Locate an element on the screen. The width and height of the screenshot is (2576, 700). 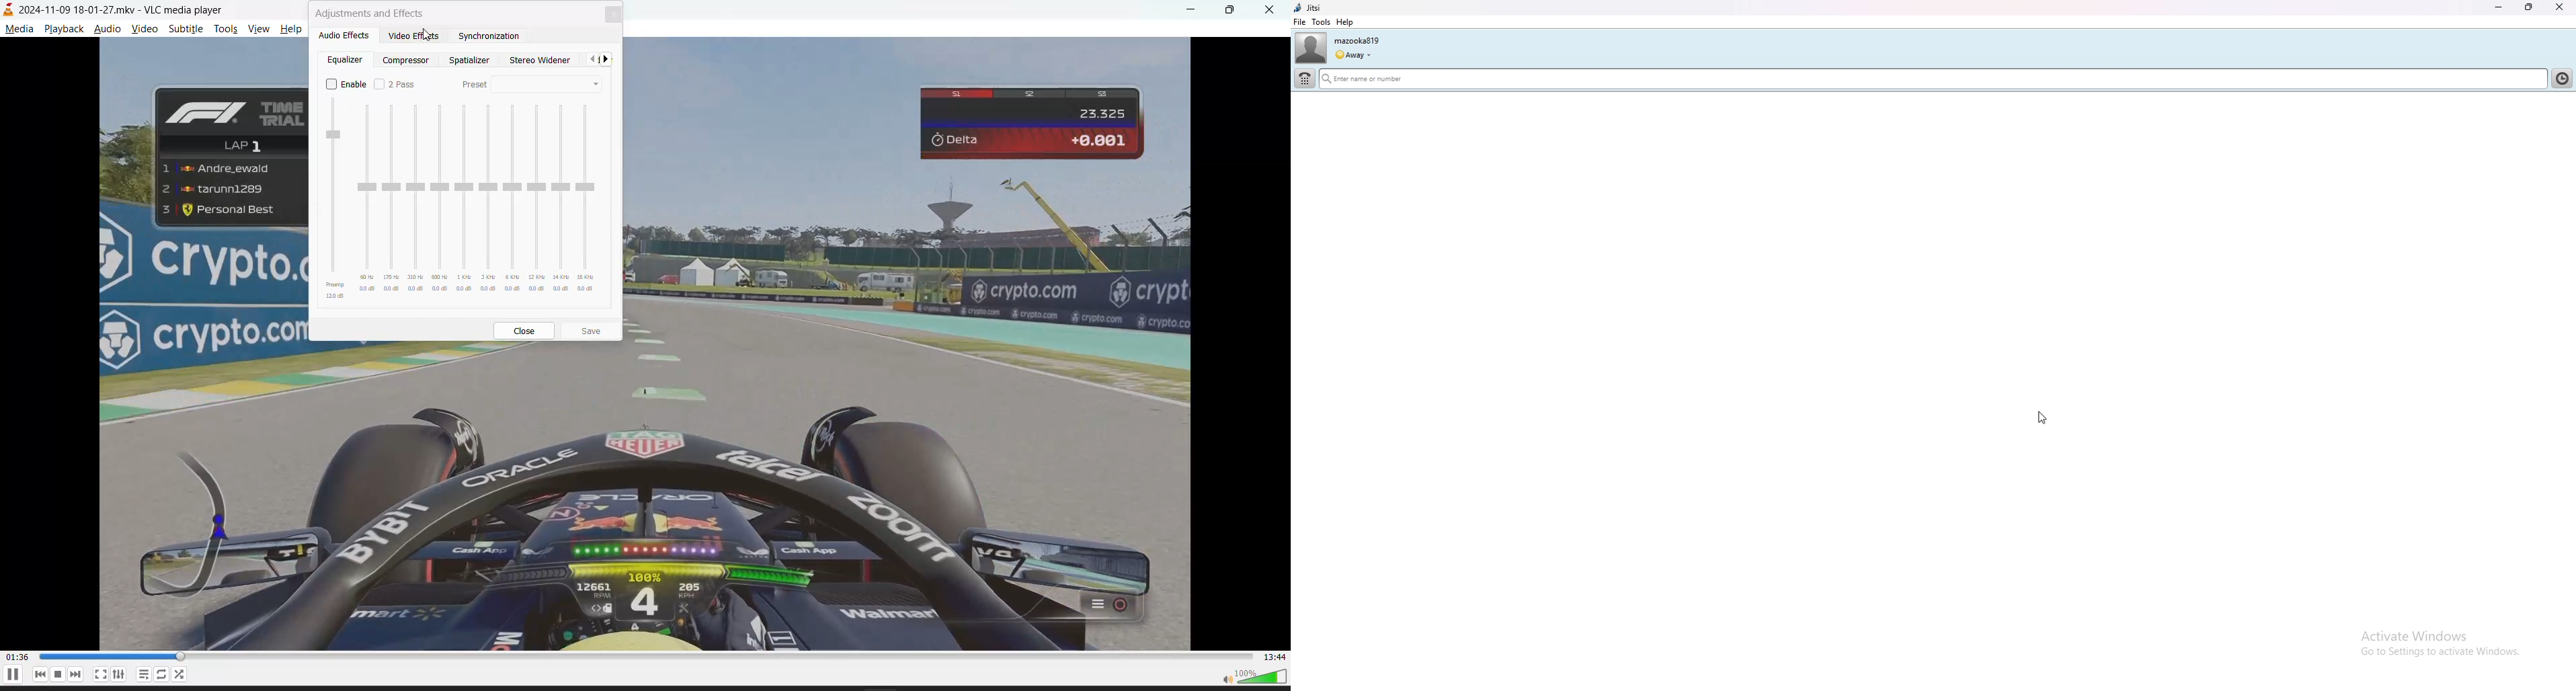
stereo widener is located at coordinates (540, 61).